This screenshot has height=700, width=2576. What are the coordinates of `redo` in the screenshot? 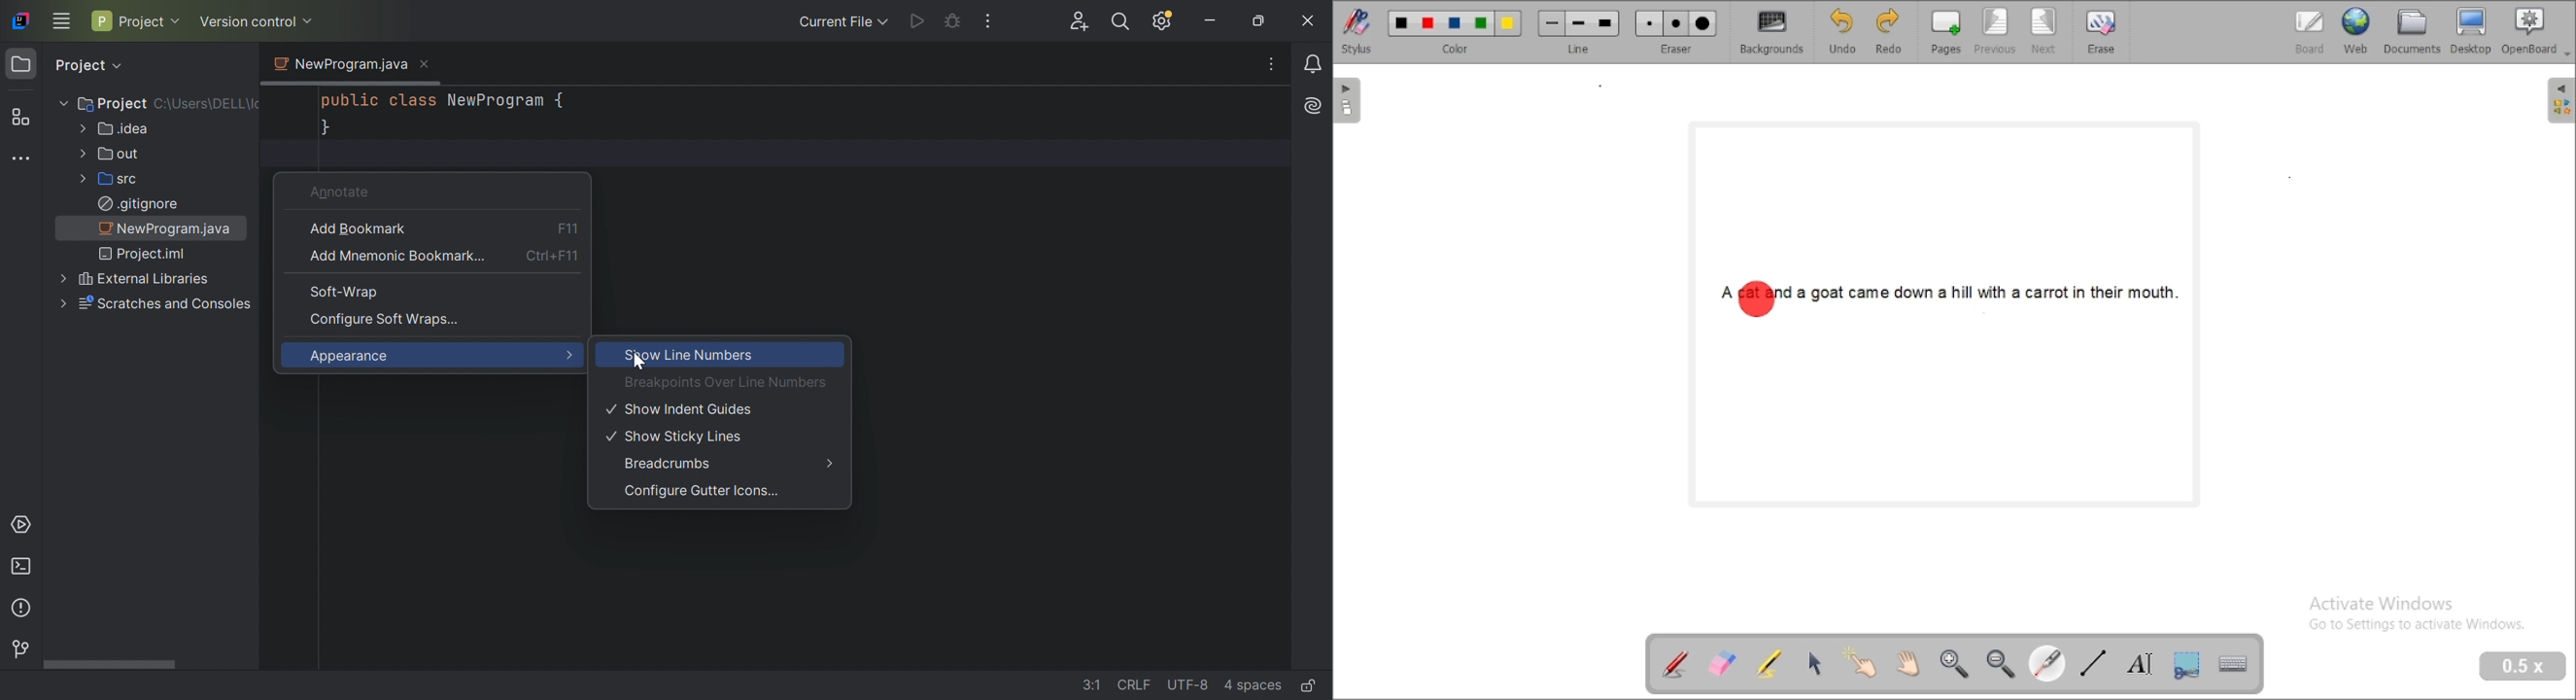 It's located at (1889, 33).